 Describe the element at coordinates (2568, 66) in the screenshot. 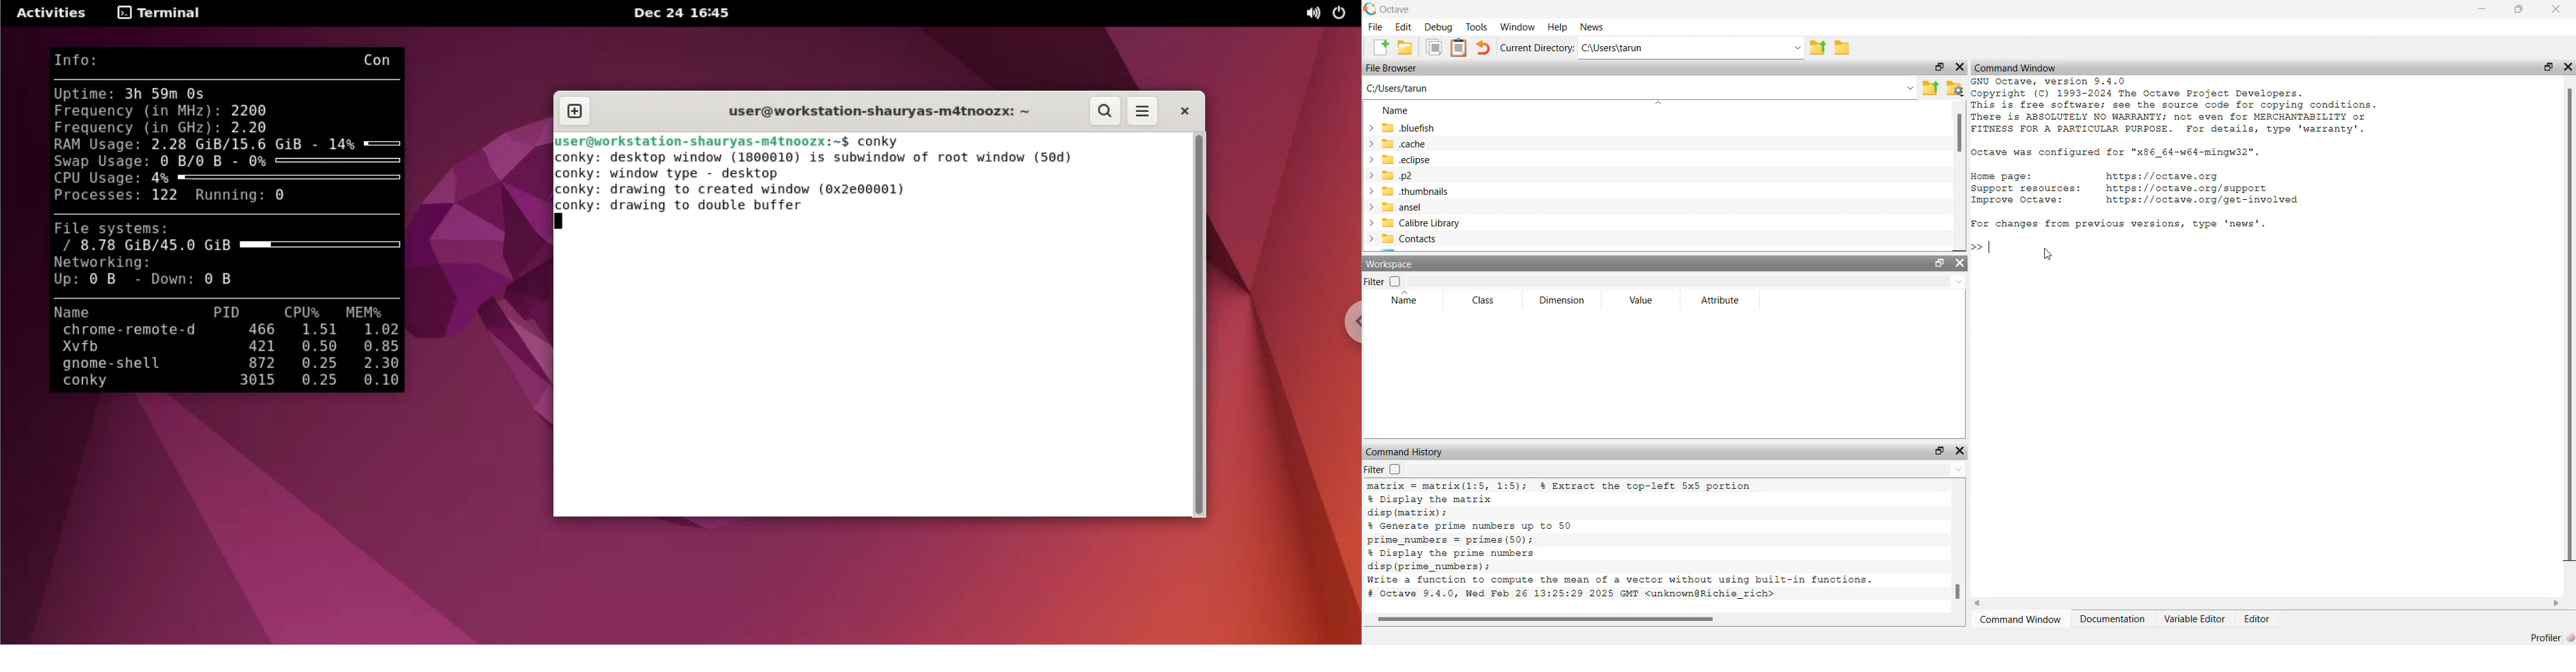

I see `close` at that location.